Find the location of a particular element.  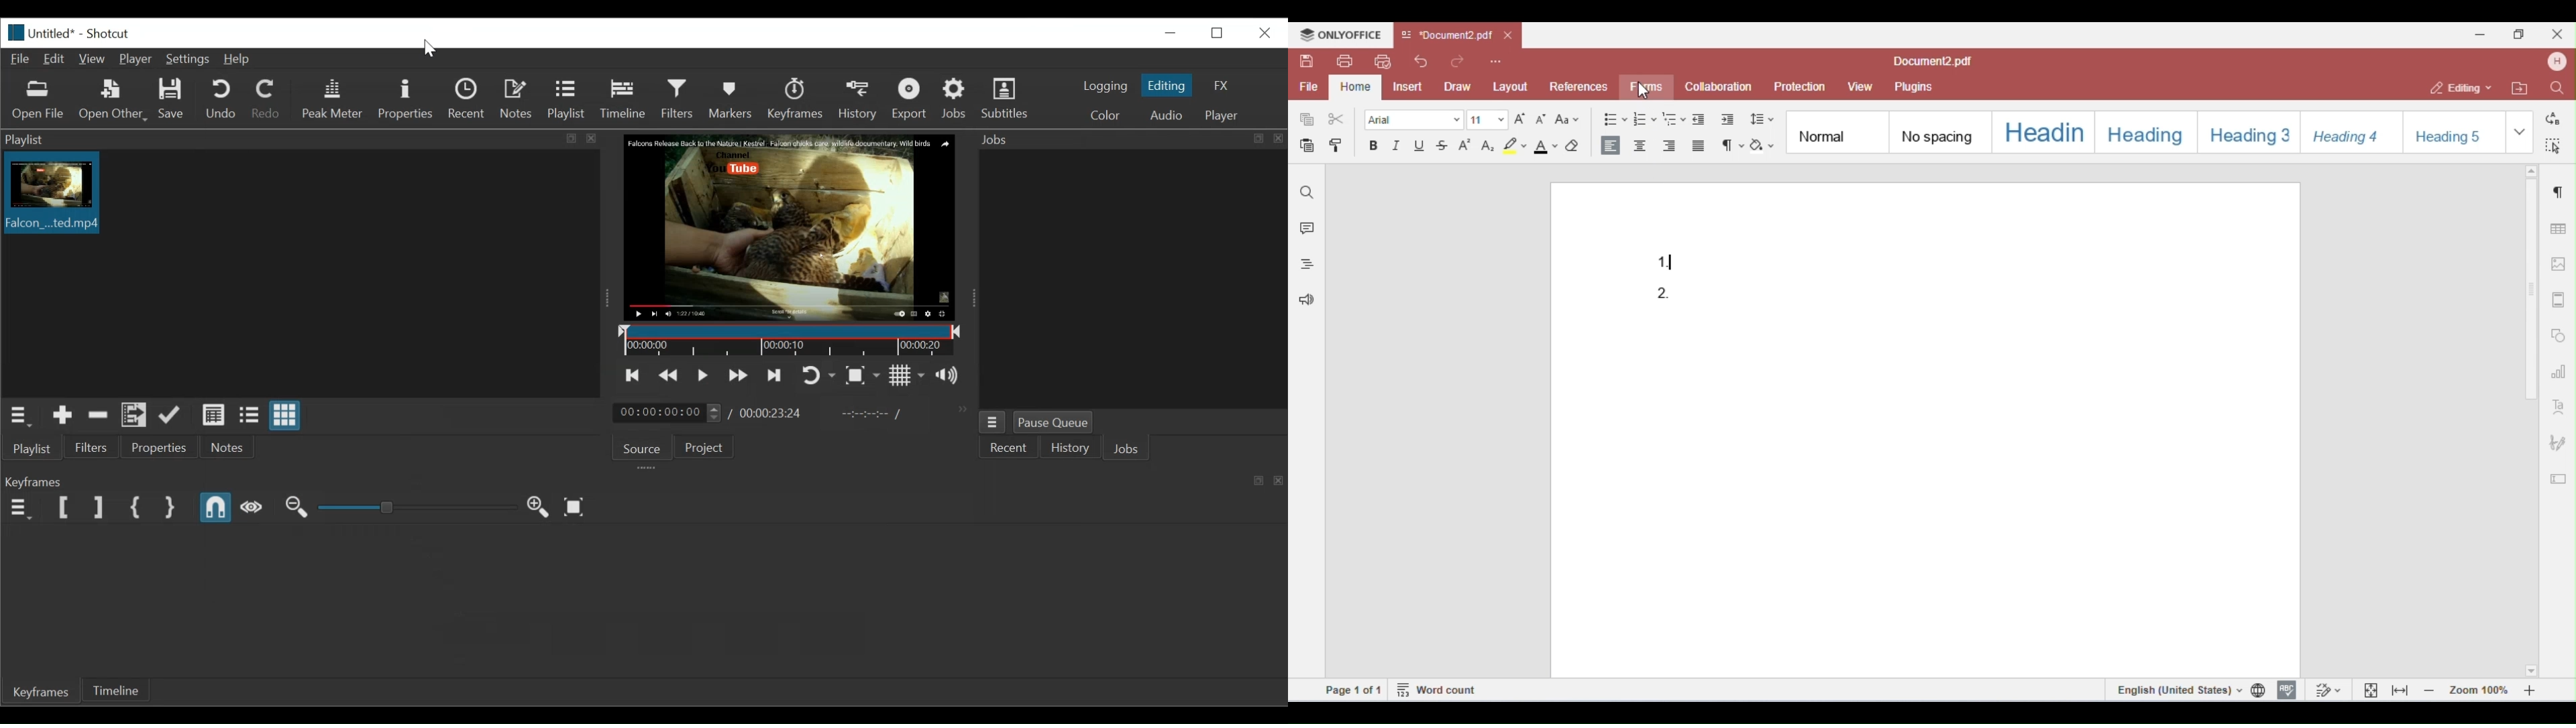

Project is located at coordinates (710, 448).